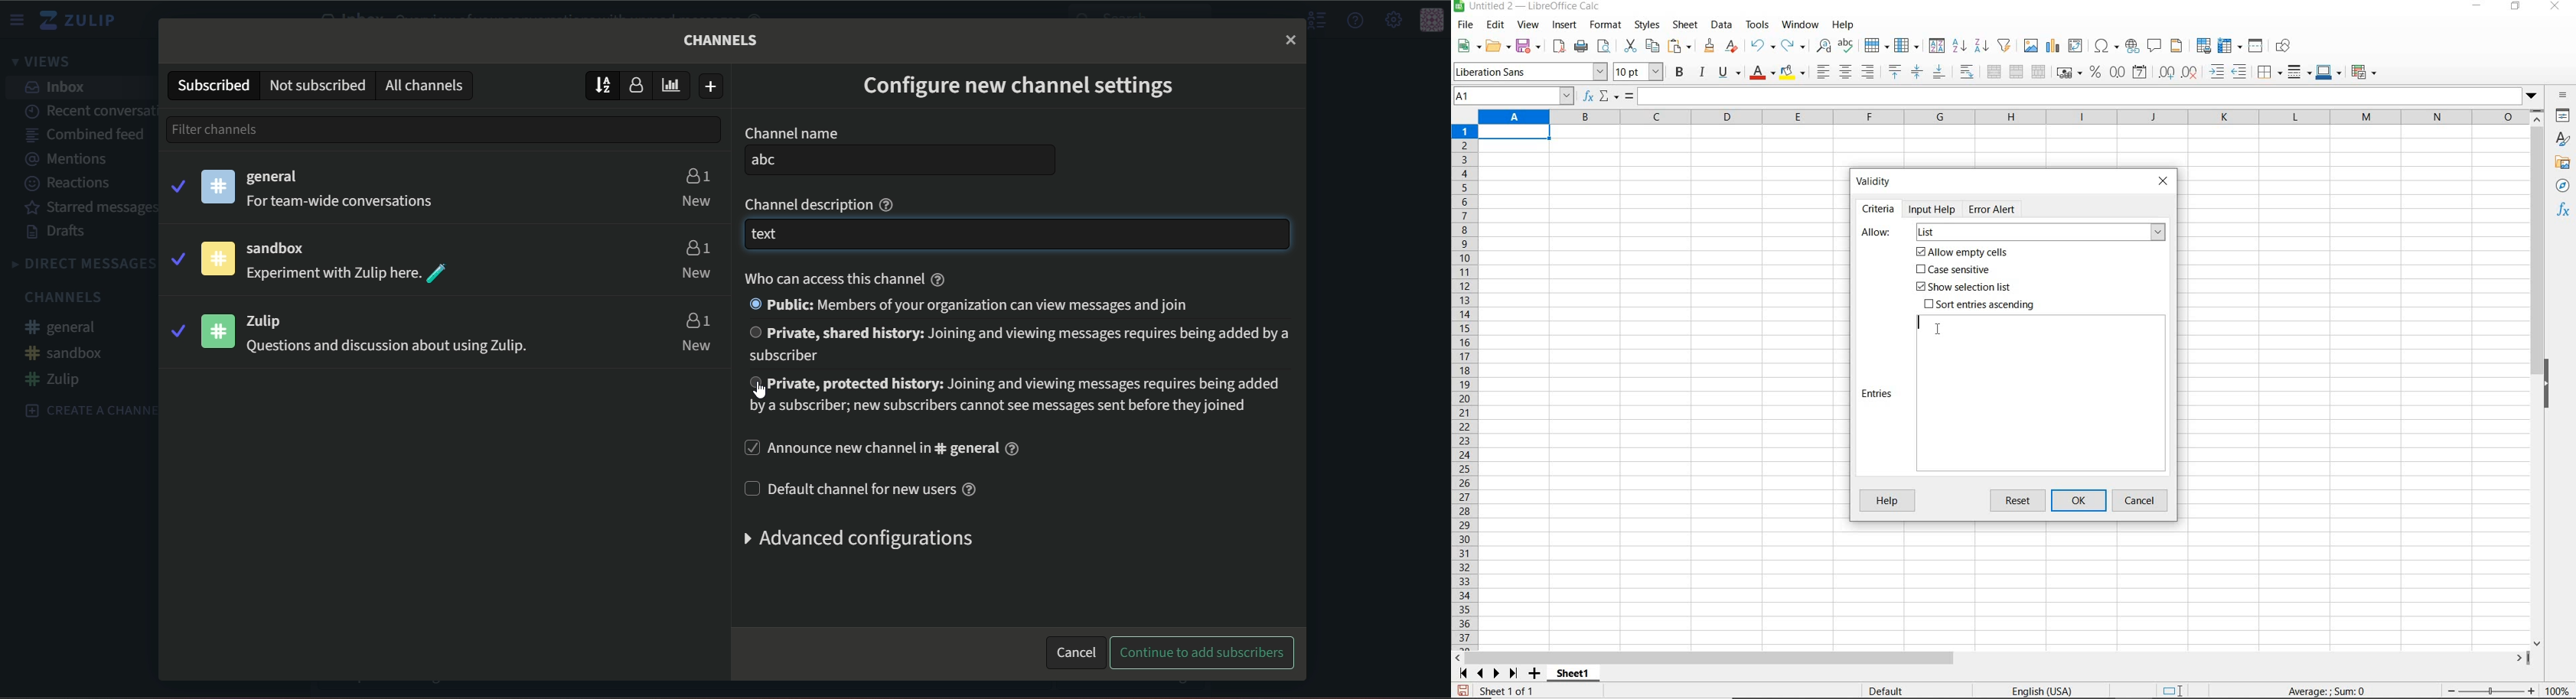  I want to click on text language, so click(2041, 692).